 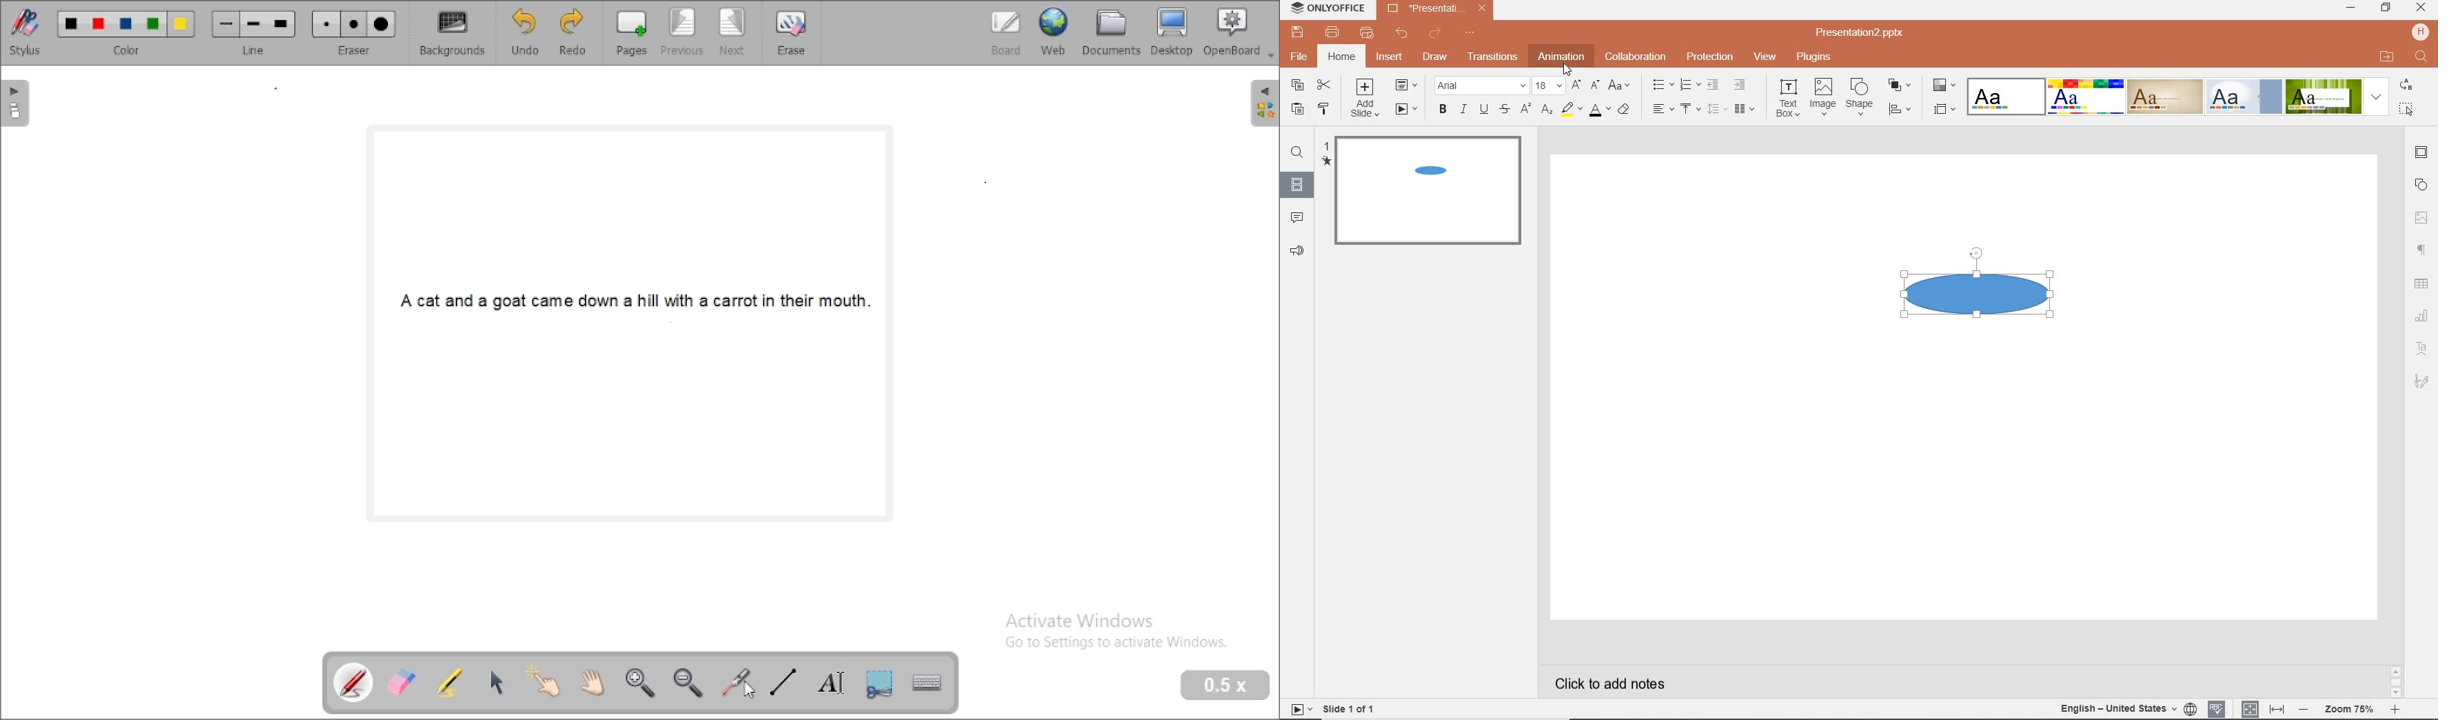 What do you see at coordinates (784, 681) in the screenshot?
I see `draw lines` at bounding box center [784, 681].